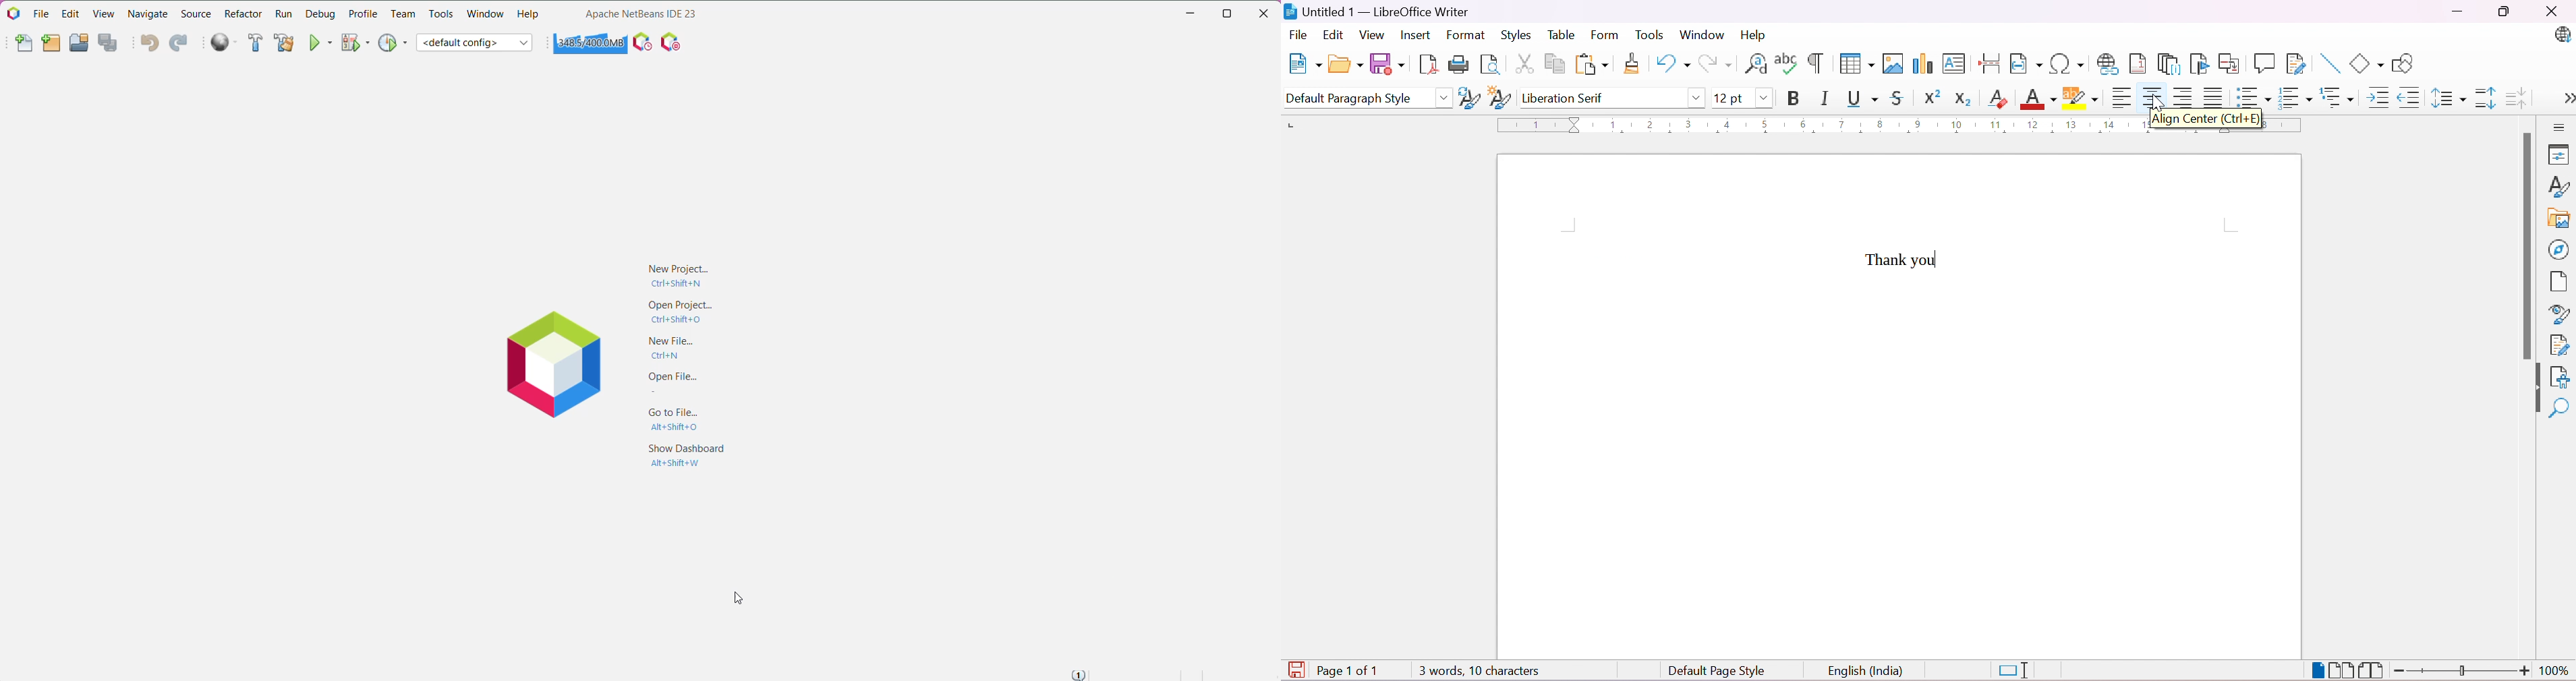 This screenshot has height=700, width=2576. I want to click on Drop Down, so click(1764, 96).